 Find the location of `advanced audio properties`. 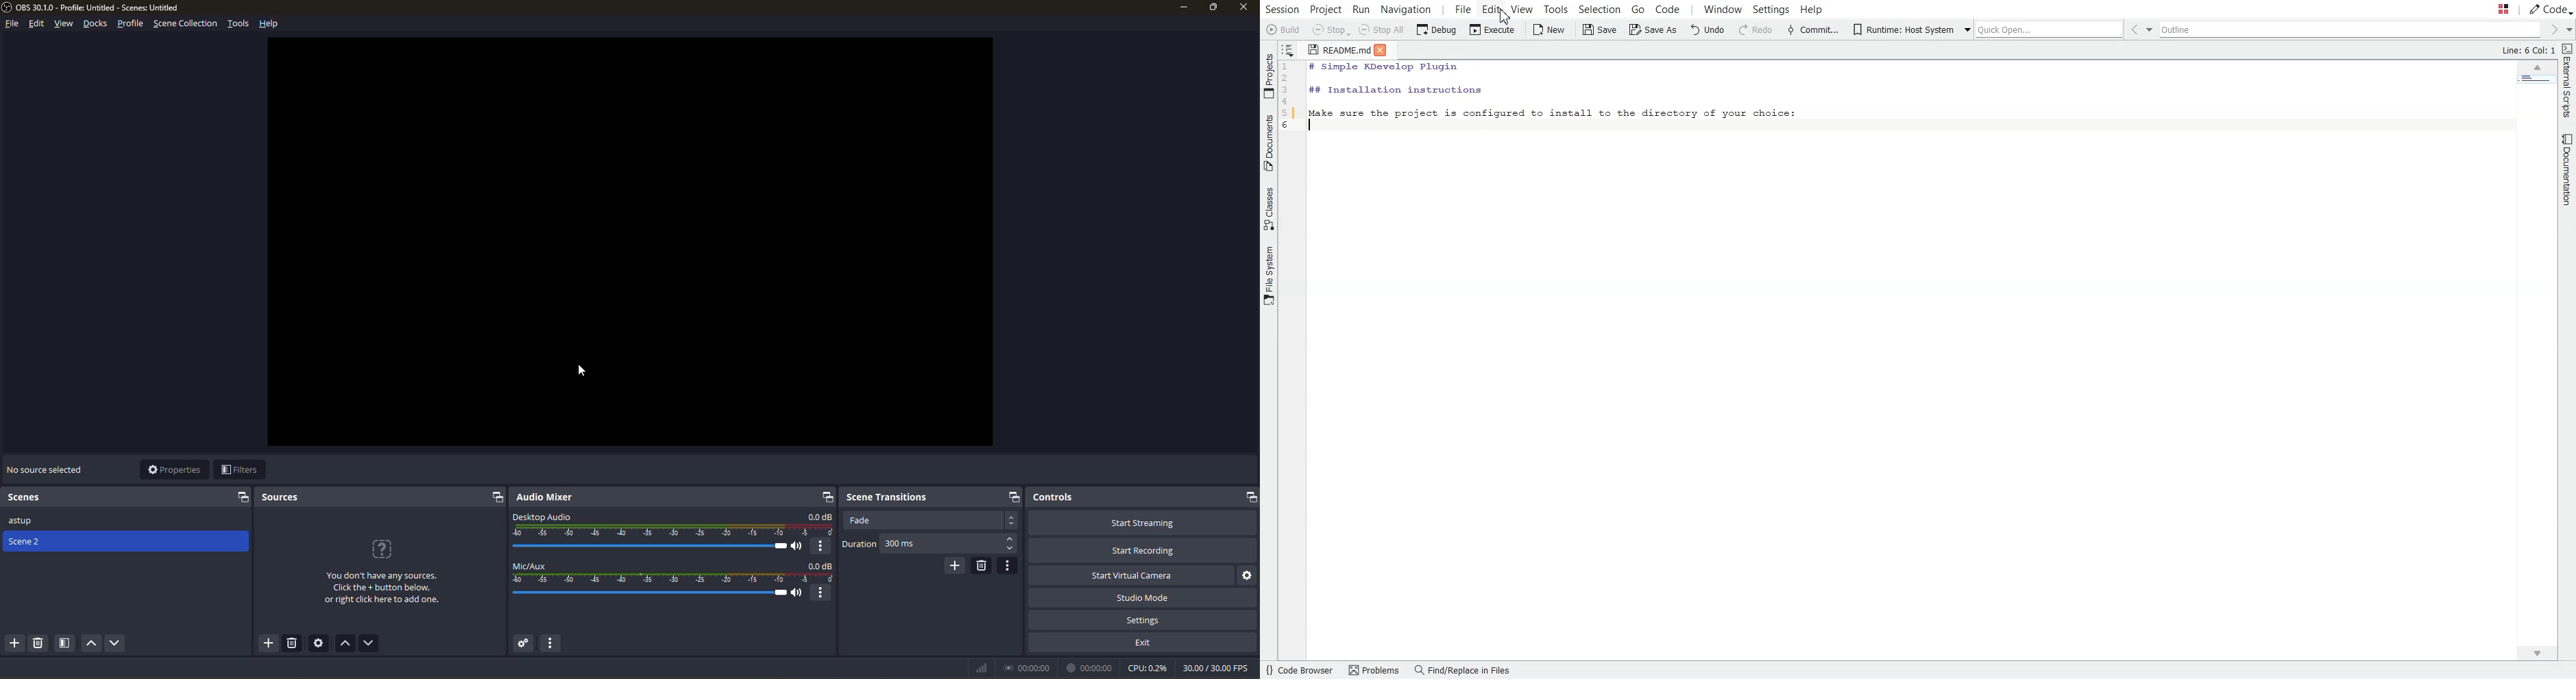

advanced audio properties is located at coordinates (524, 644).